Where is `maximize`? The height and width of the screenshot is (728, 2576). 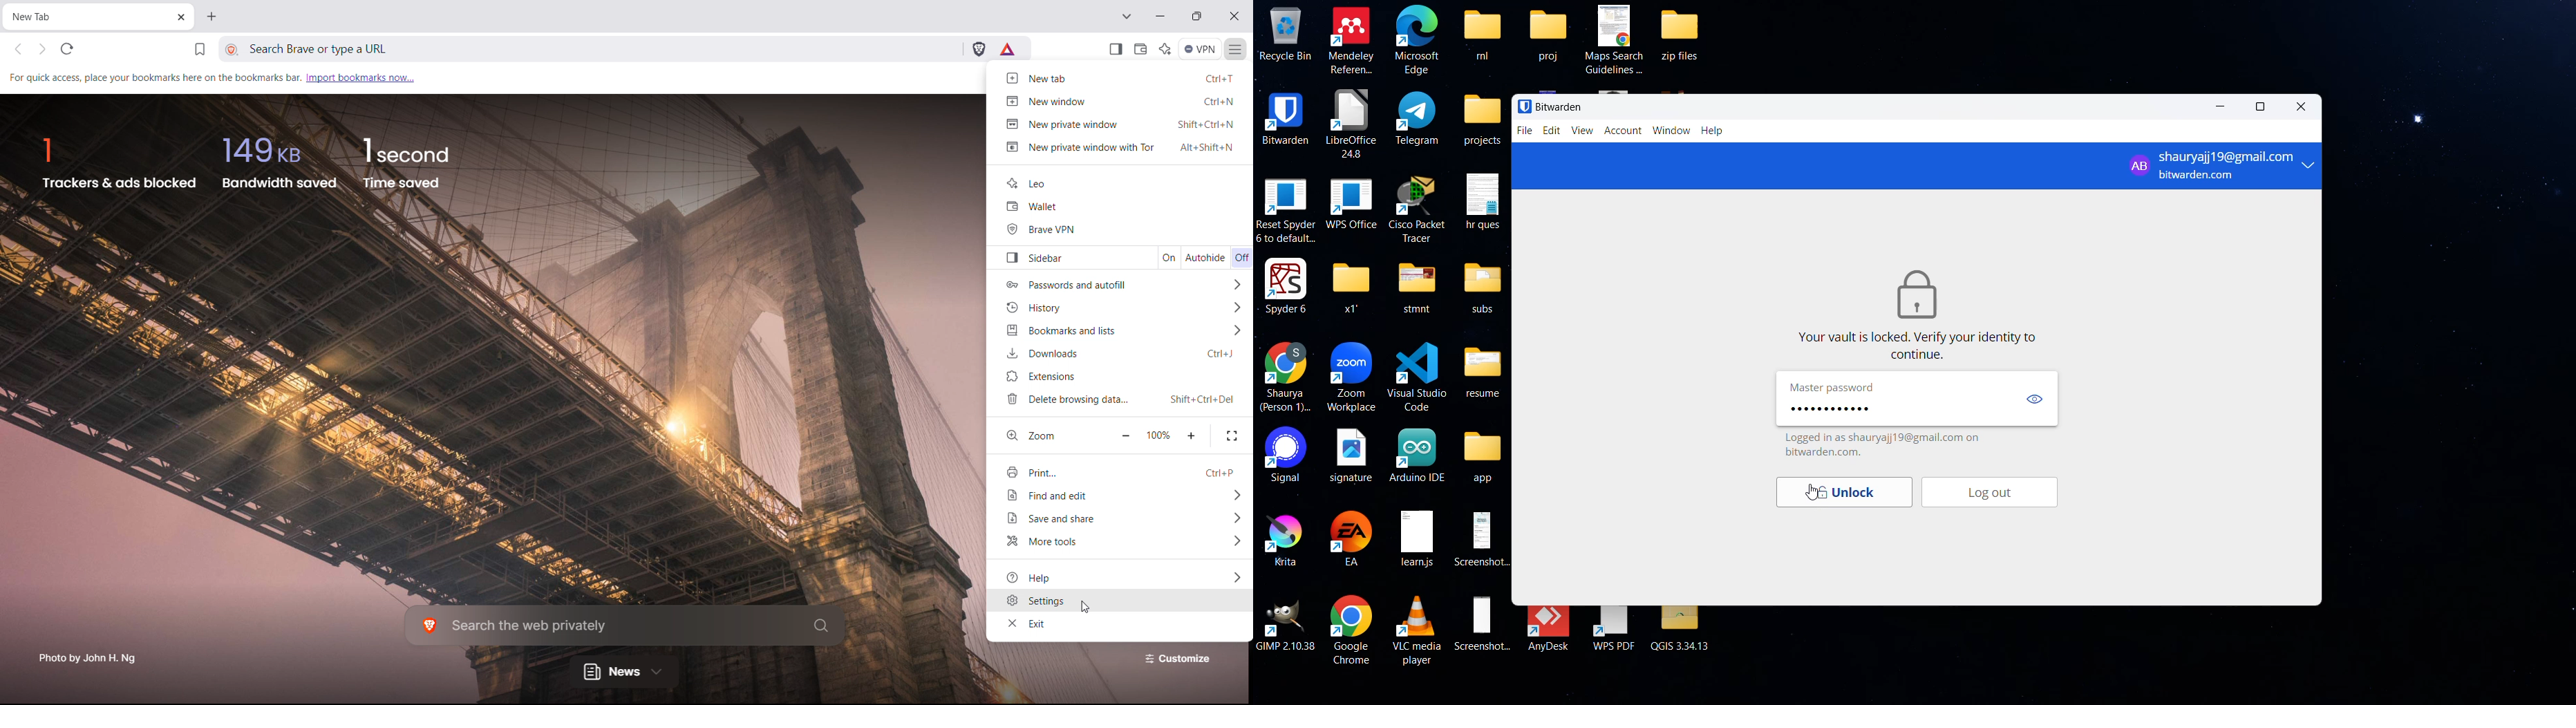
maximize is located at coordinates (2264, 107).